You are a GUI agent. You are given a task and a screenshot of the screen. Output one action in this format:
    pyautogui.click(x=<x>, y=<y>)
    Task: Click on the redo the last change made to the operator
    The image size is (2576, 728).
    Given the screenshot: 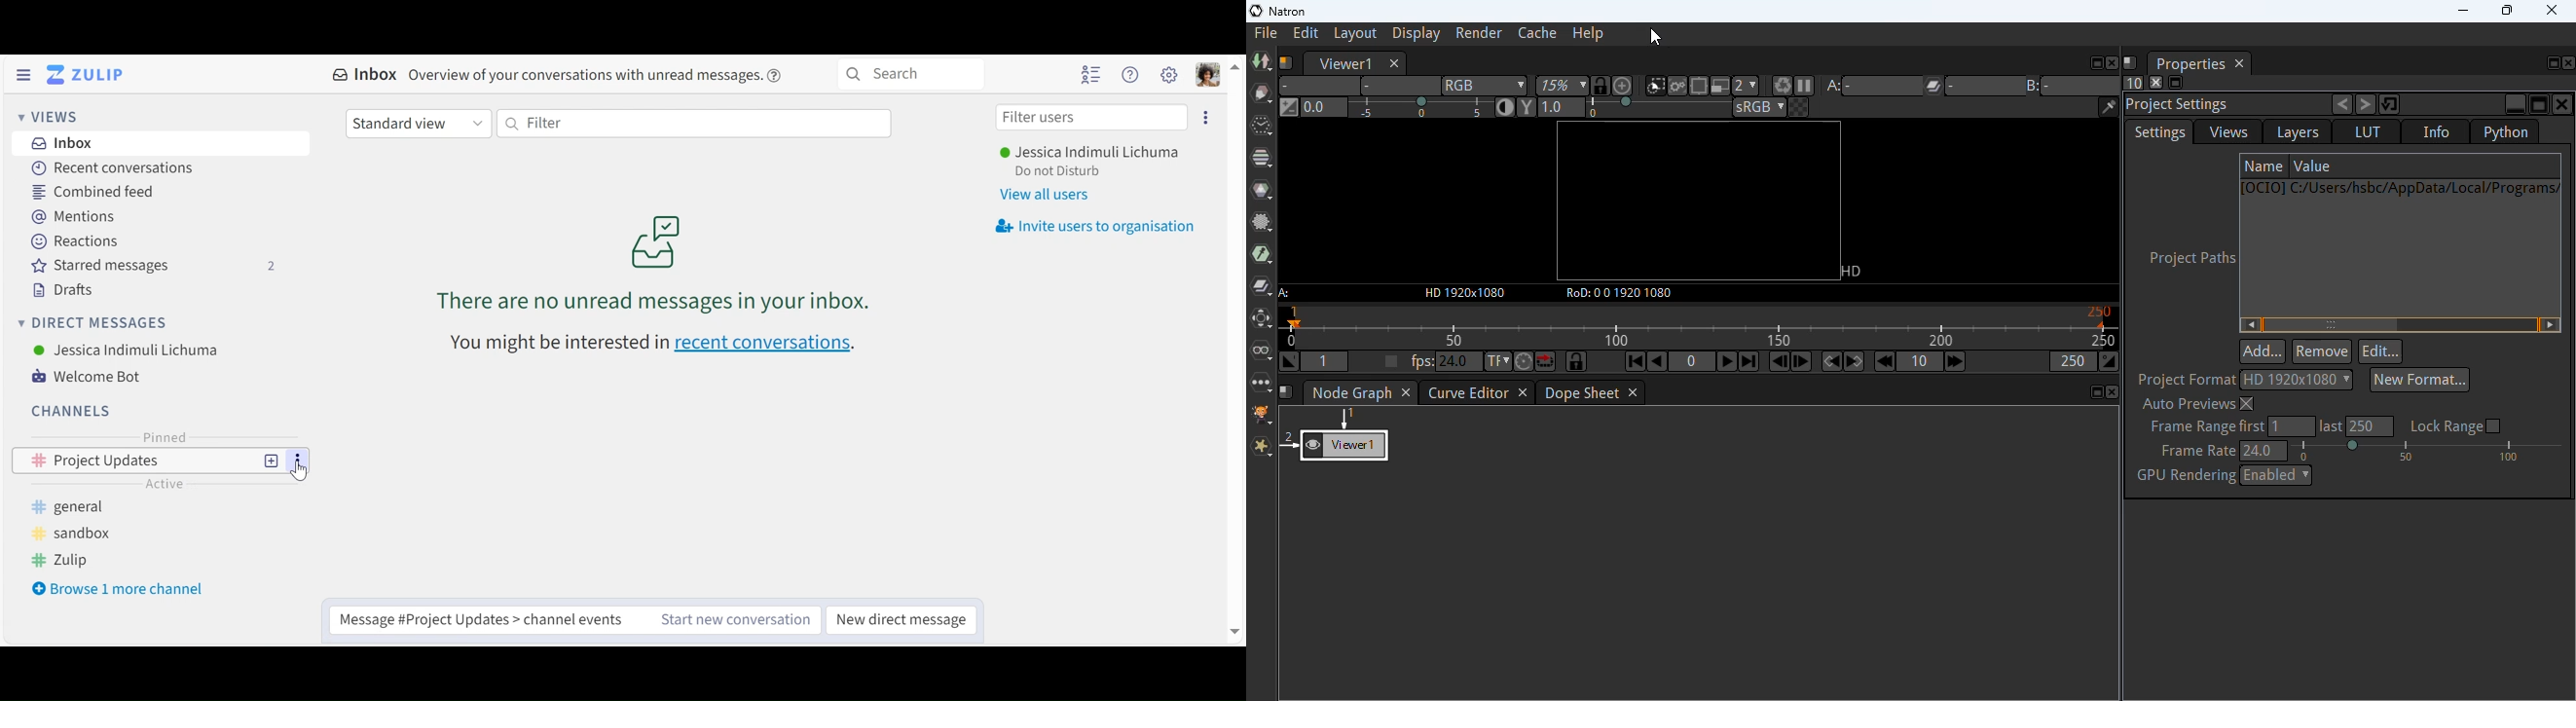 What is the action you would take?
    pyautogui.click(x=2367, y=103)
    